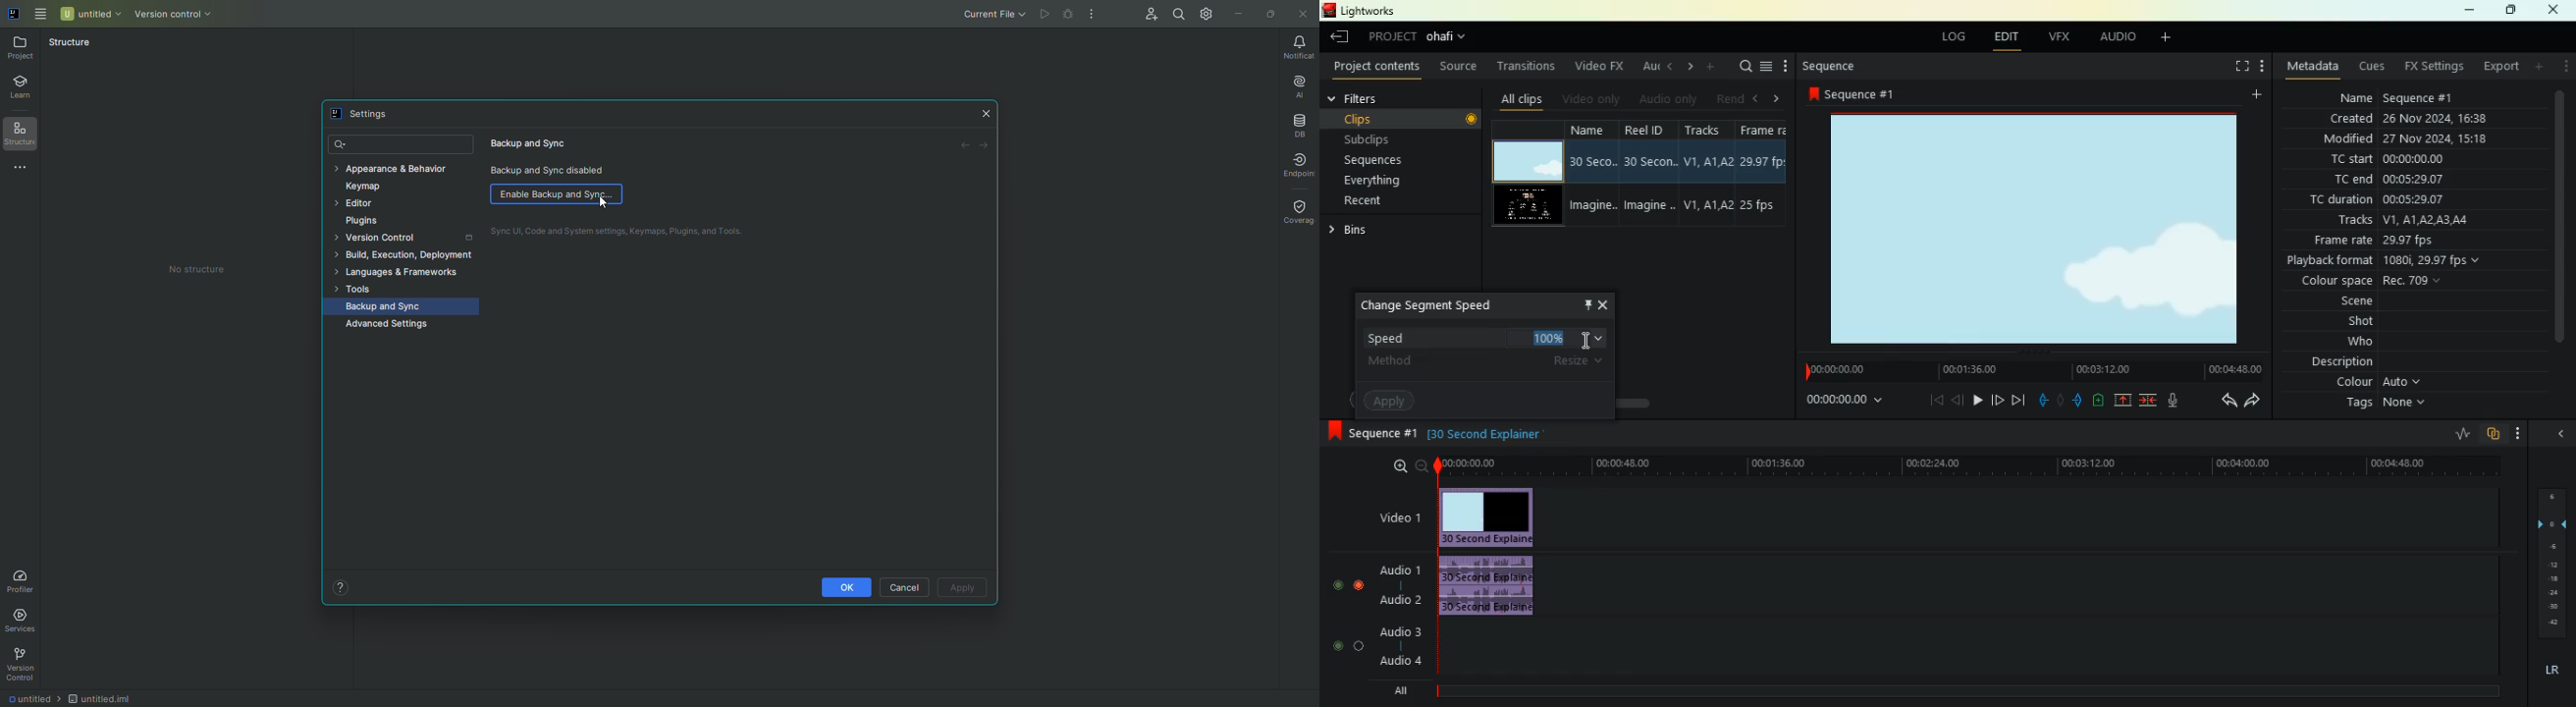 Image resolution: width=2576 pixels, height=728 pixels. I want to click on created, so click(2410, 118).